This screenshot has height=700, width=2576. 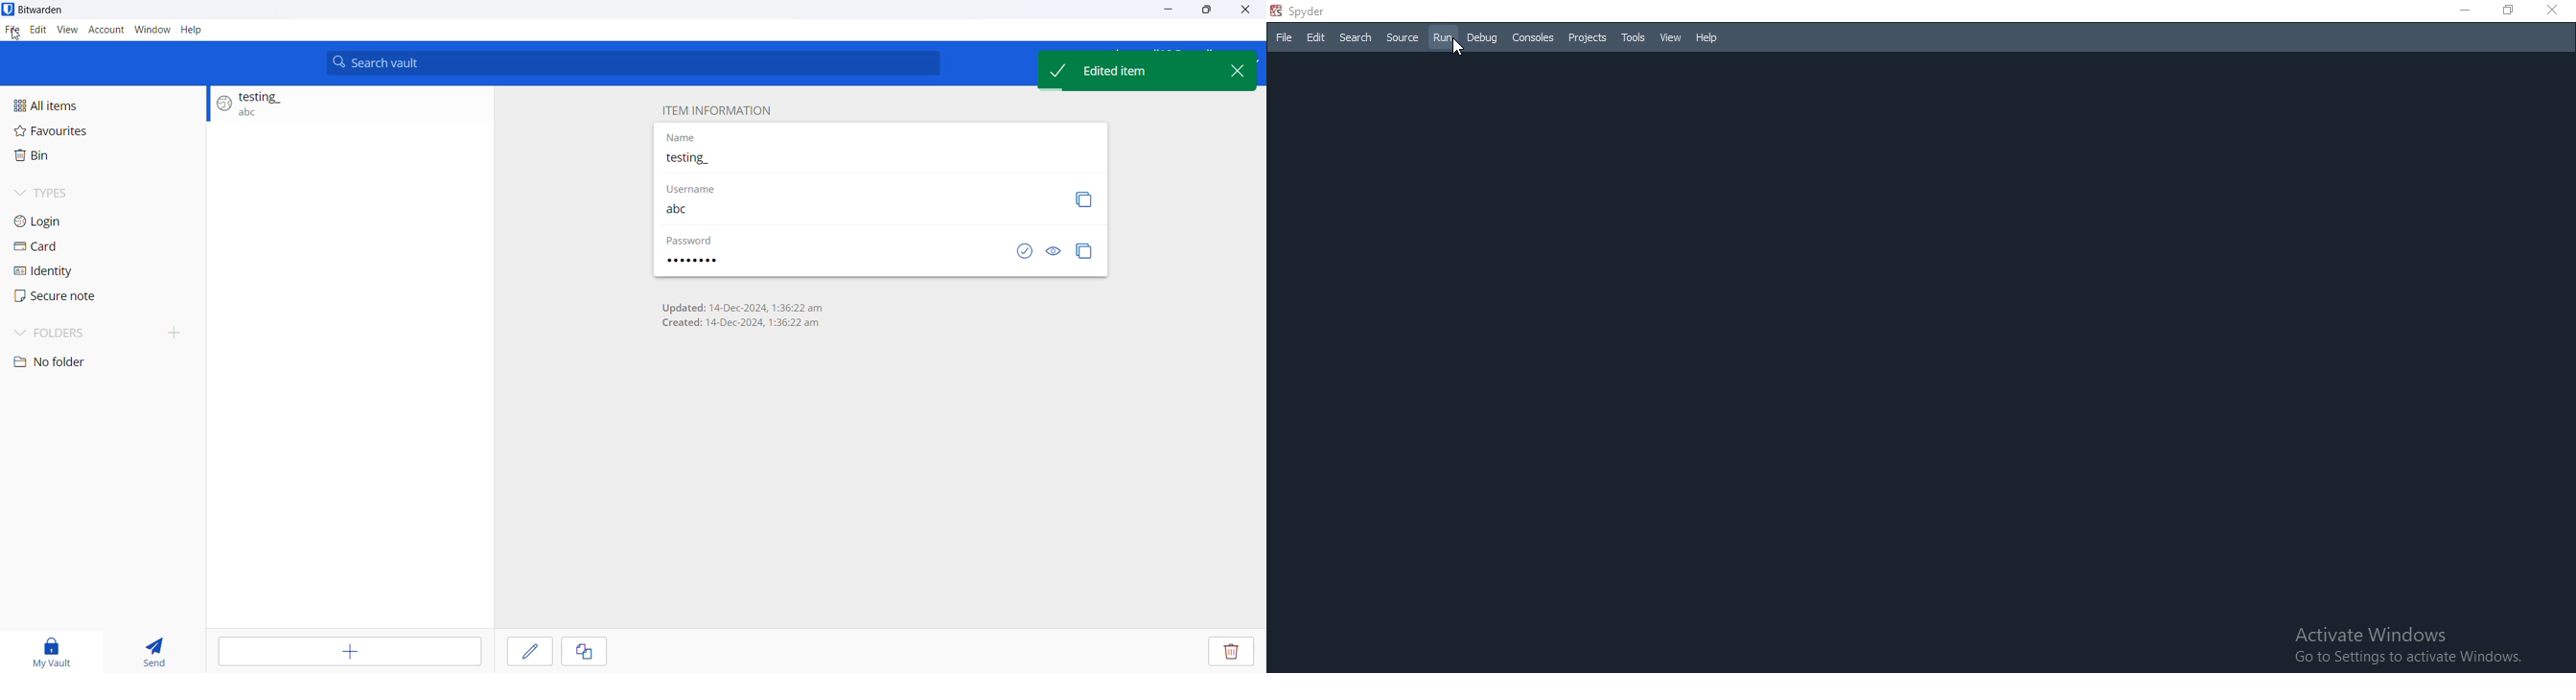 What do you see at coordinates (742, 313) in the screenshot?
I see `Updation and creation date` at bounding box center [742, 313].